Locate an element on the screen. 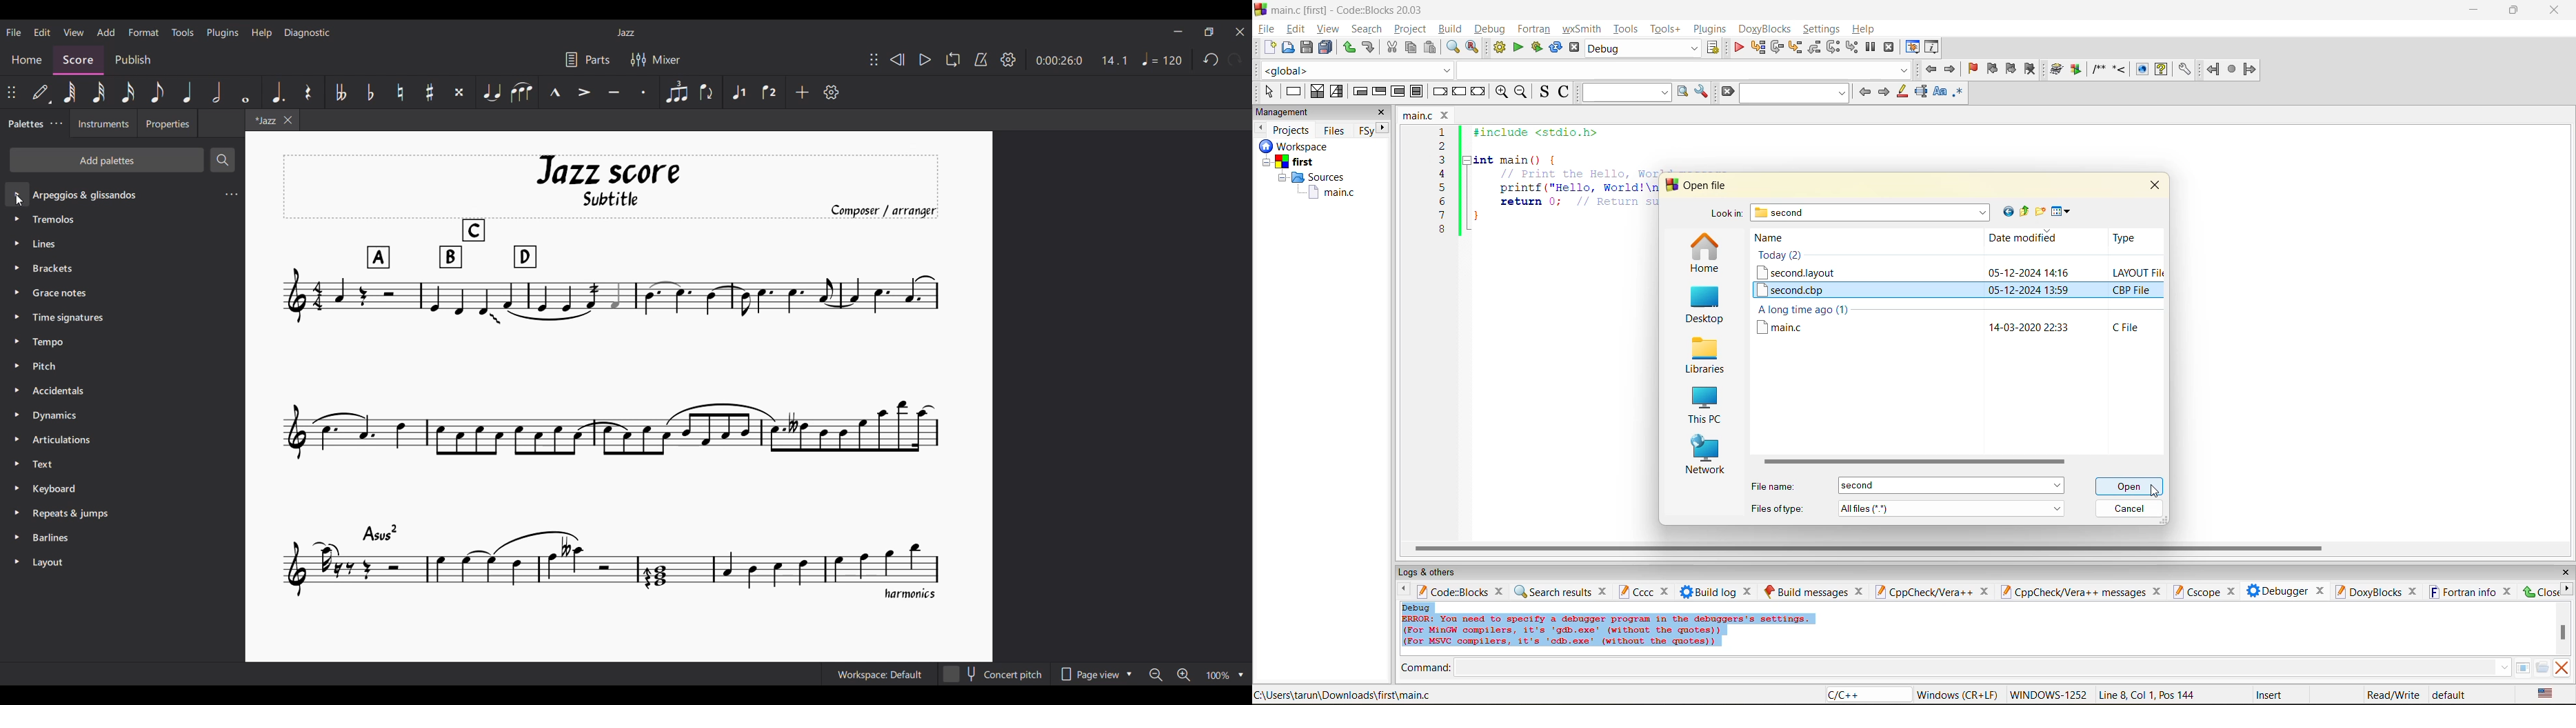 The height and width of the screenshot is (728, 2576). next is located at coordinates (1383, 128).